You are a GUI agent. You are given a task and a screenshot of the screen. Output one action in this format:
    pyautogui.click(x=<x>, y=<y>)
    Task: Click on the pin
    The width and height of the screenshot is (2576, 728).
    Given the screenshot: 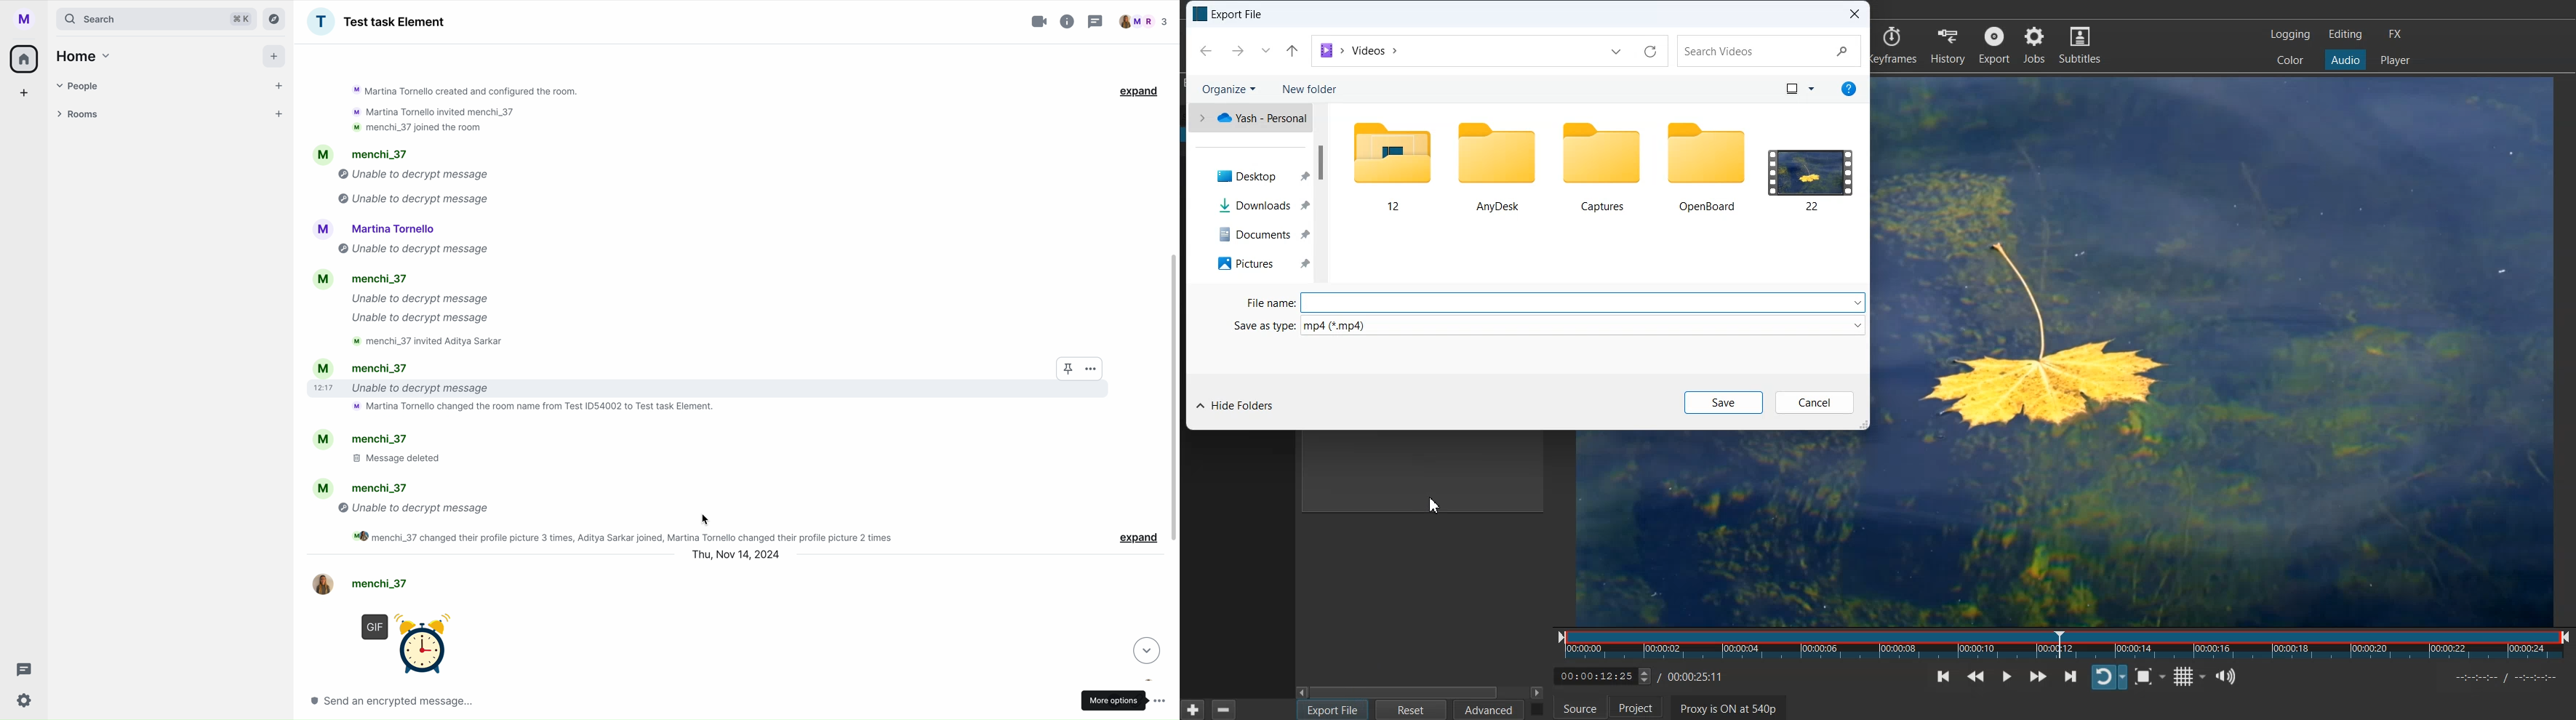 What is the action you would take?
    pyautogui.click(x=1068, y=369)
    